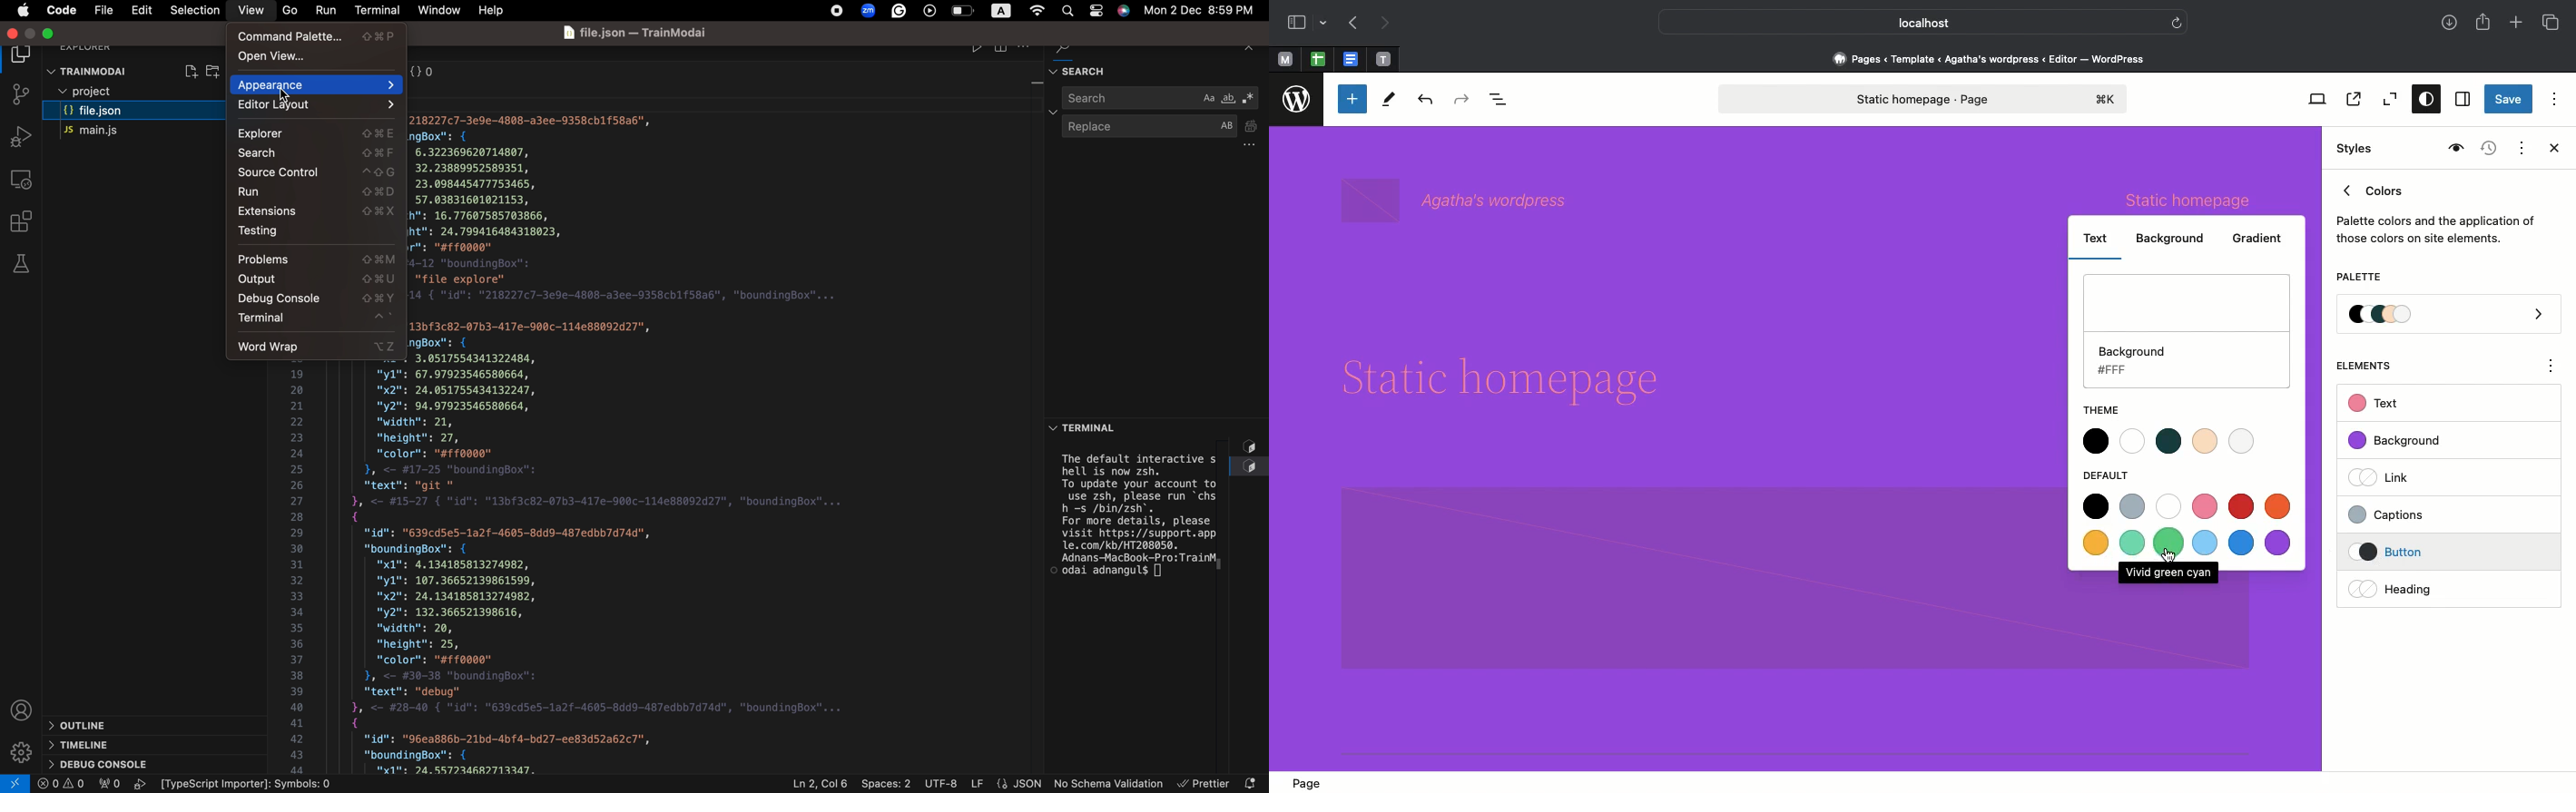  Describe the element at coordinates (2168, 573) in the screenshot. I see `vivid green cyan` at that location.